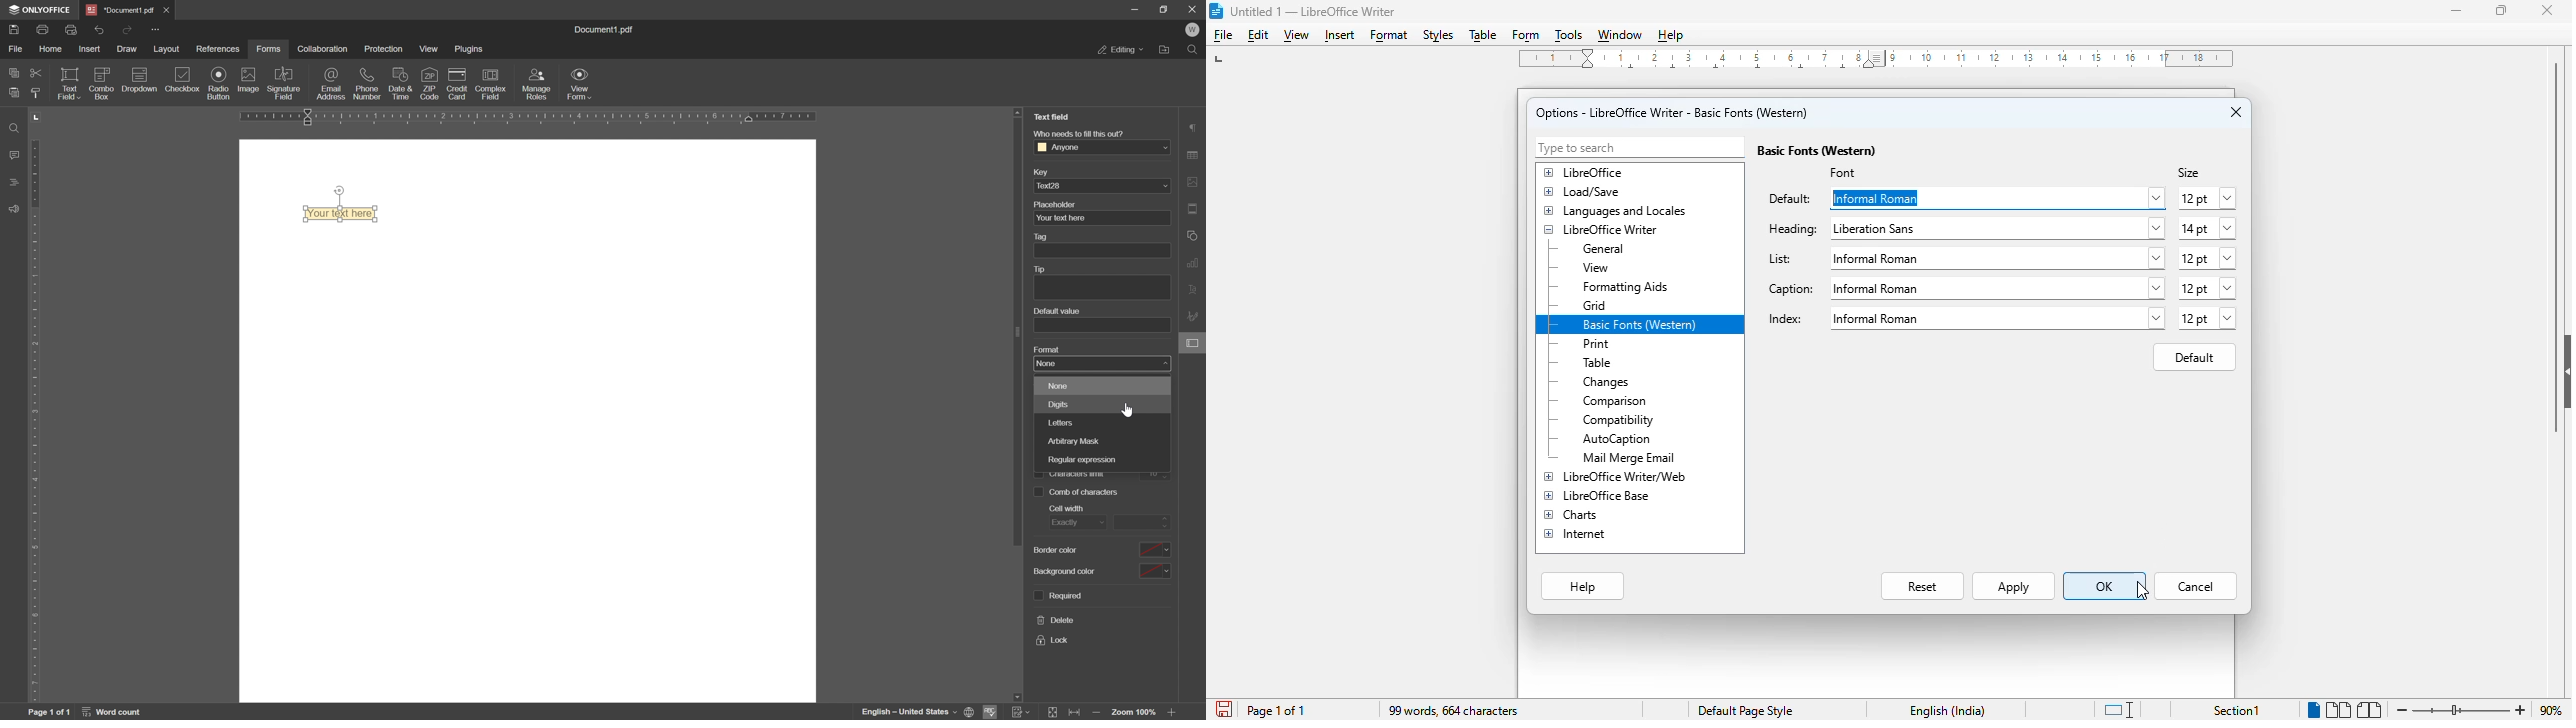 Image resolution: width=2576 pixels, height=728 pixels. What do you see at coordinates (1194, 235) in the screenshot?
I see `shape settings` at bounding box center [1194, 235].